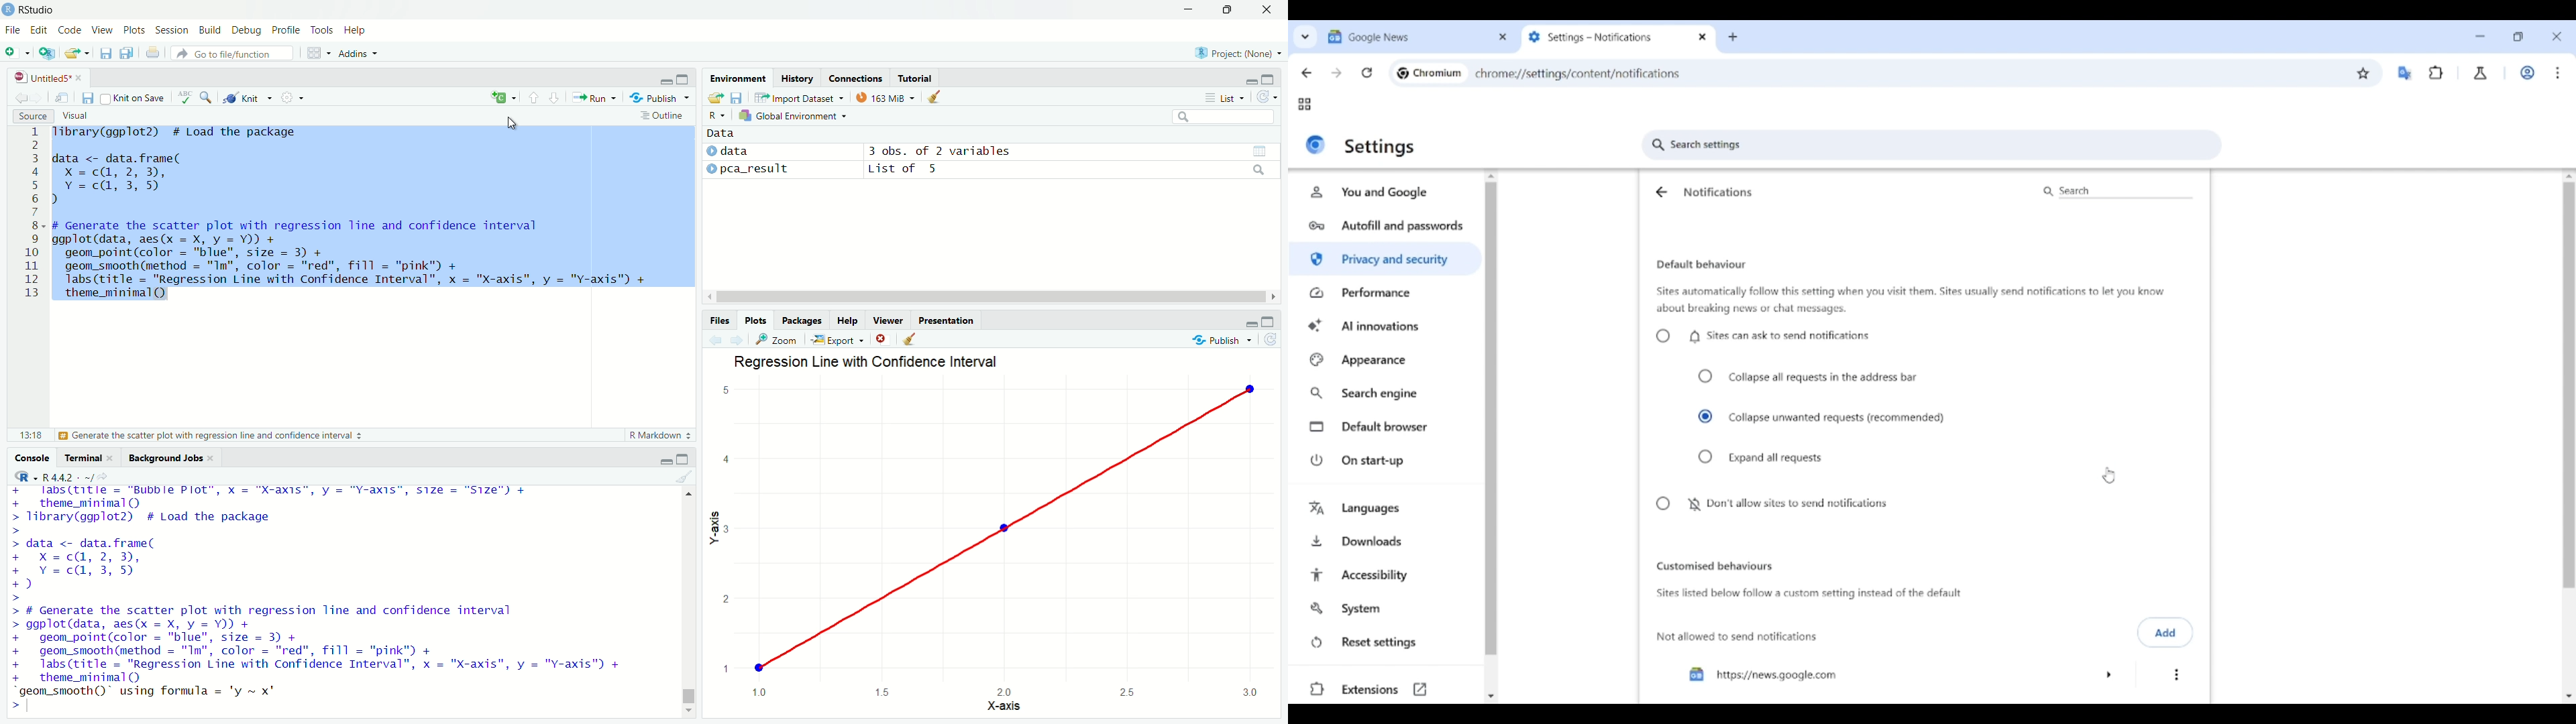 This screenshot has height=728, width=2576. Describe the element at coordinates (996, 538) in the screenshot. I see `graph` at that location.